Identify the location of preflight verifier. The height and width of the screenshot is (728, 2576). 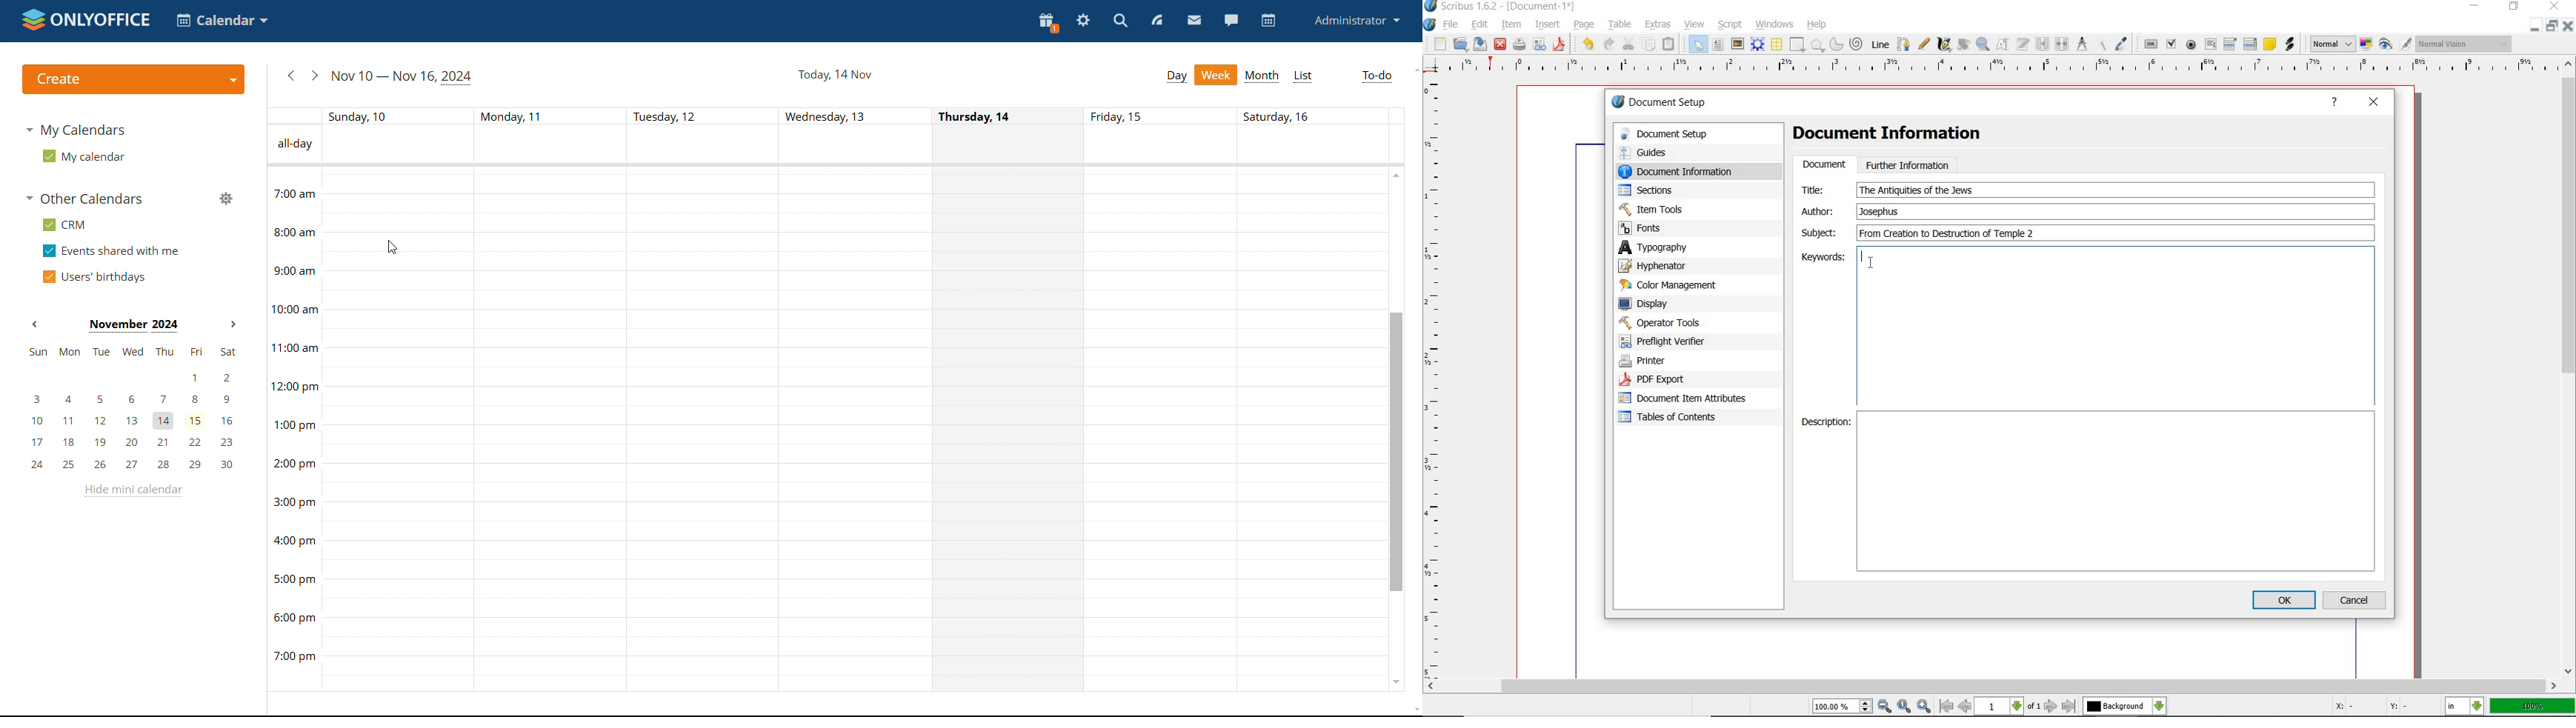
(1539, 45).